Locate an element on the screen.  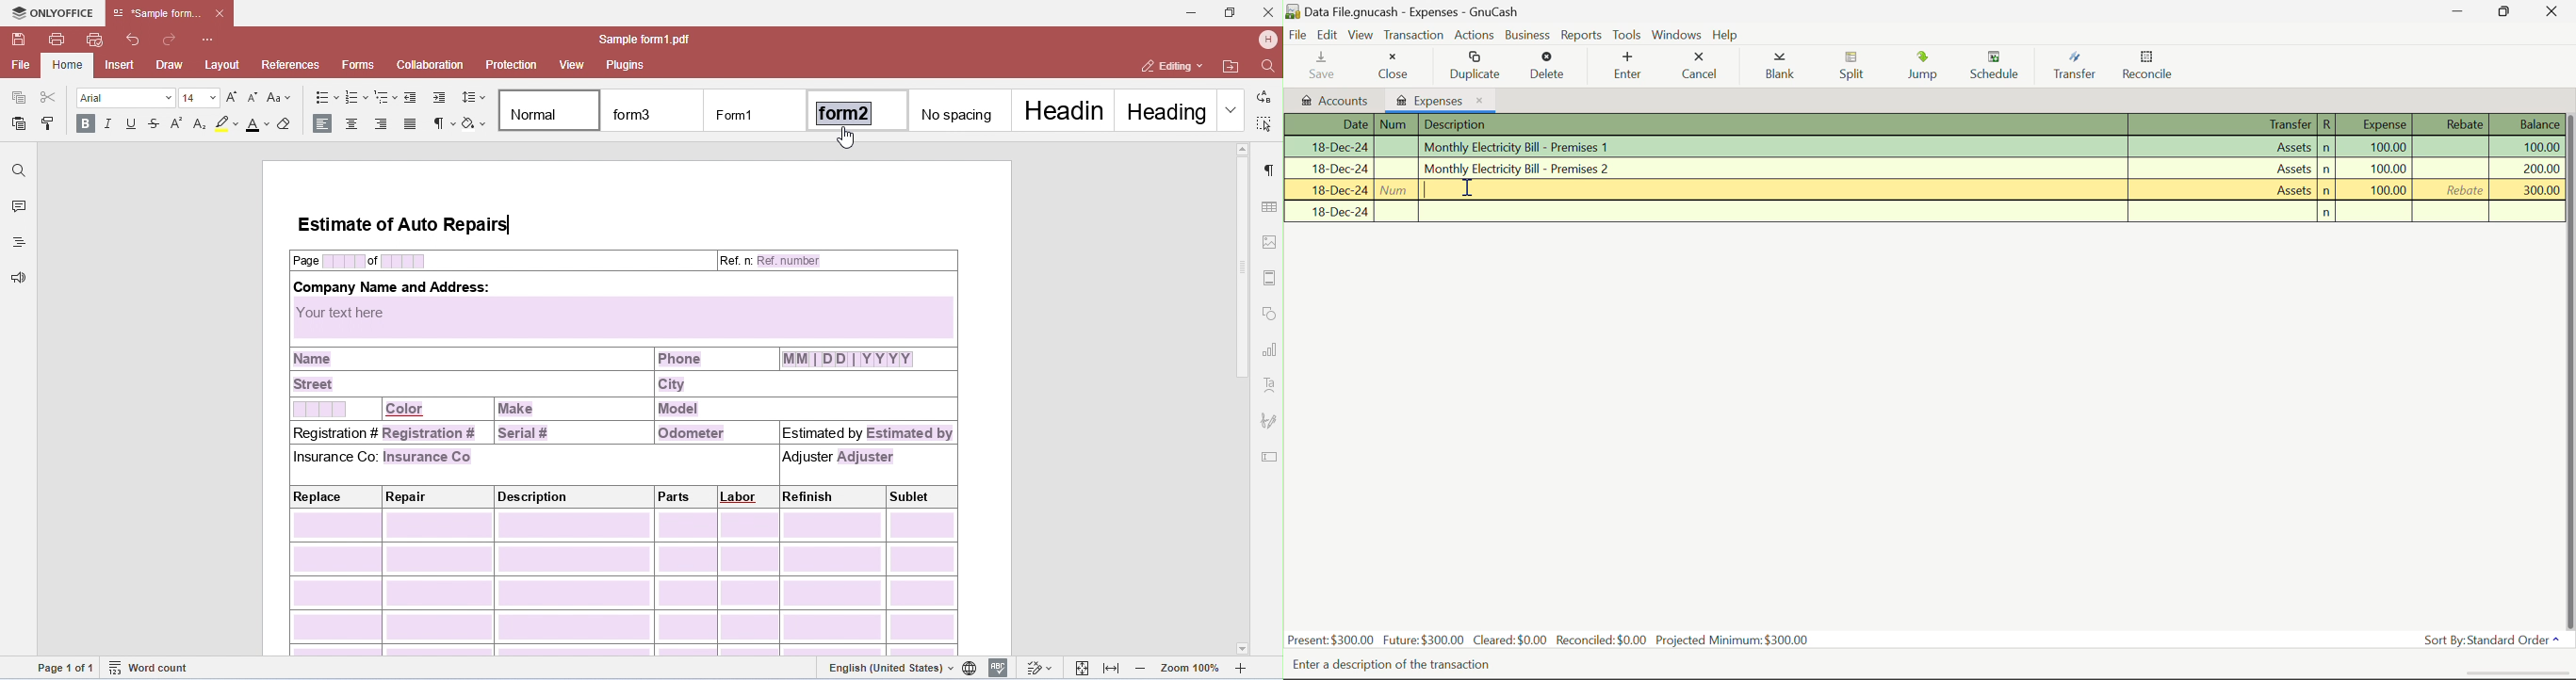
Transaction 1 is located at coordinates (1929, 147).